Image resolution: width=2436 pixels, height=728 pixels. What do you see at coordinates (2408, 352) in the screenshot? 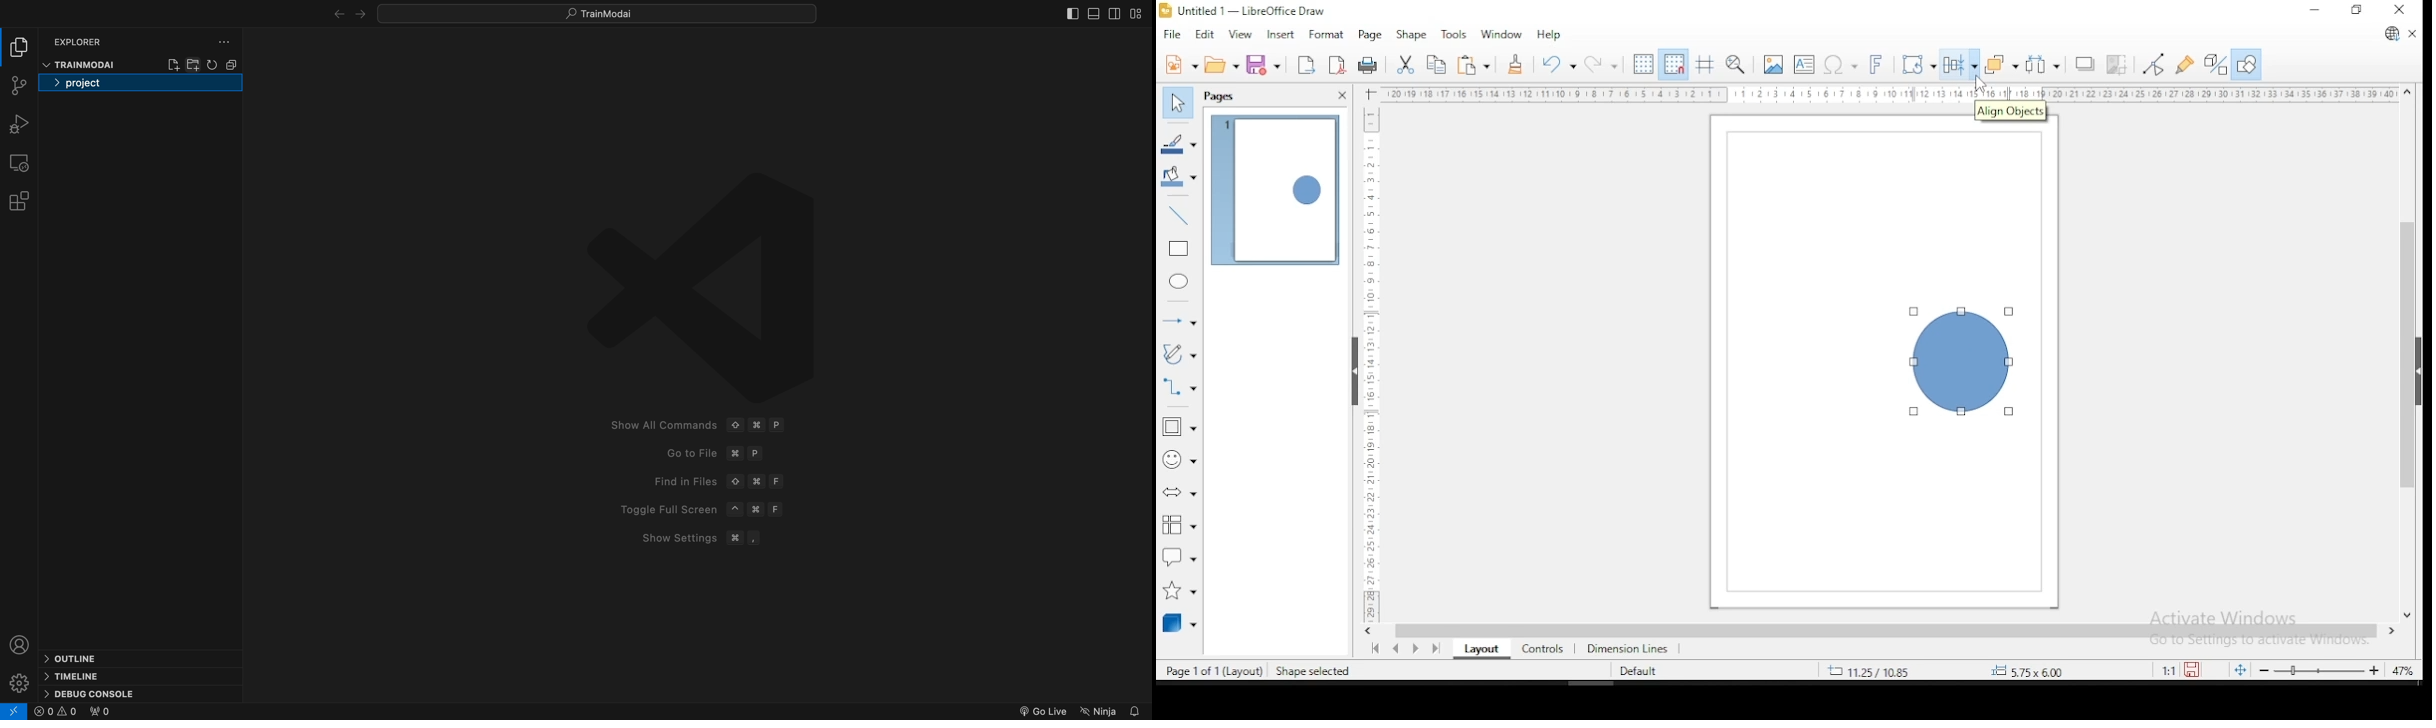
I see `scroll bar` at bounding box center [2408, 352].